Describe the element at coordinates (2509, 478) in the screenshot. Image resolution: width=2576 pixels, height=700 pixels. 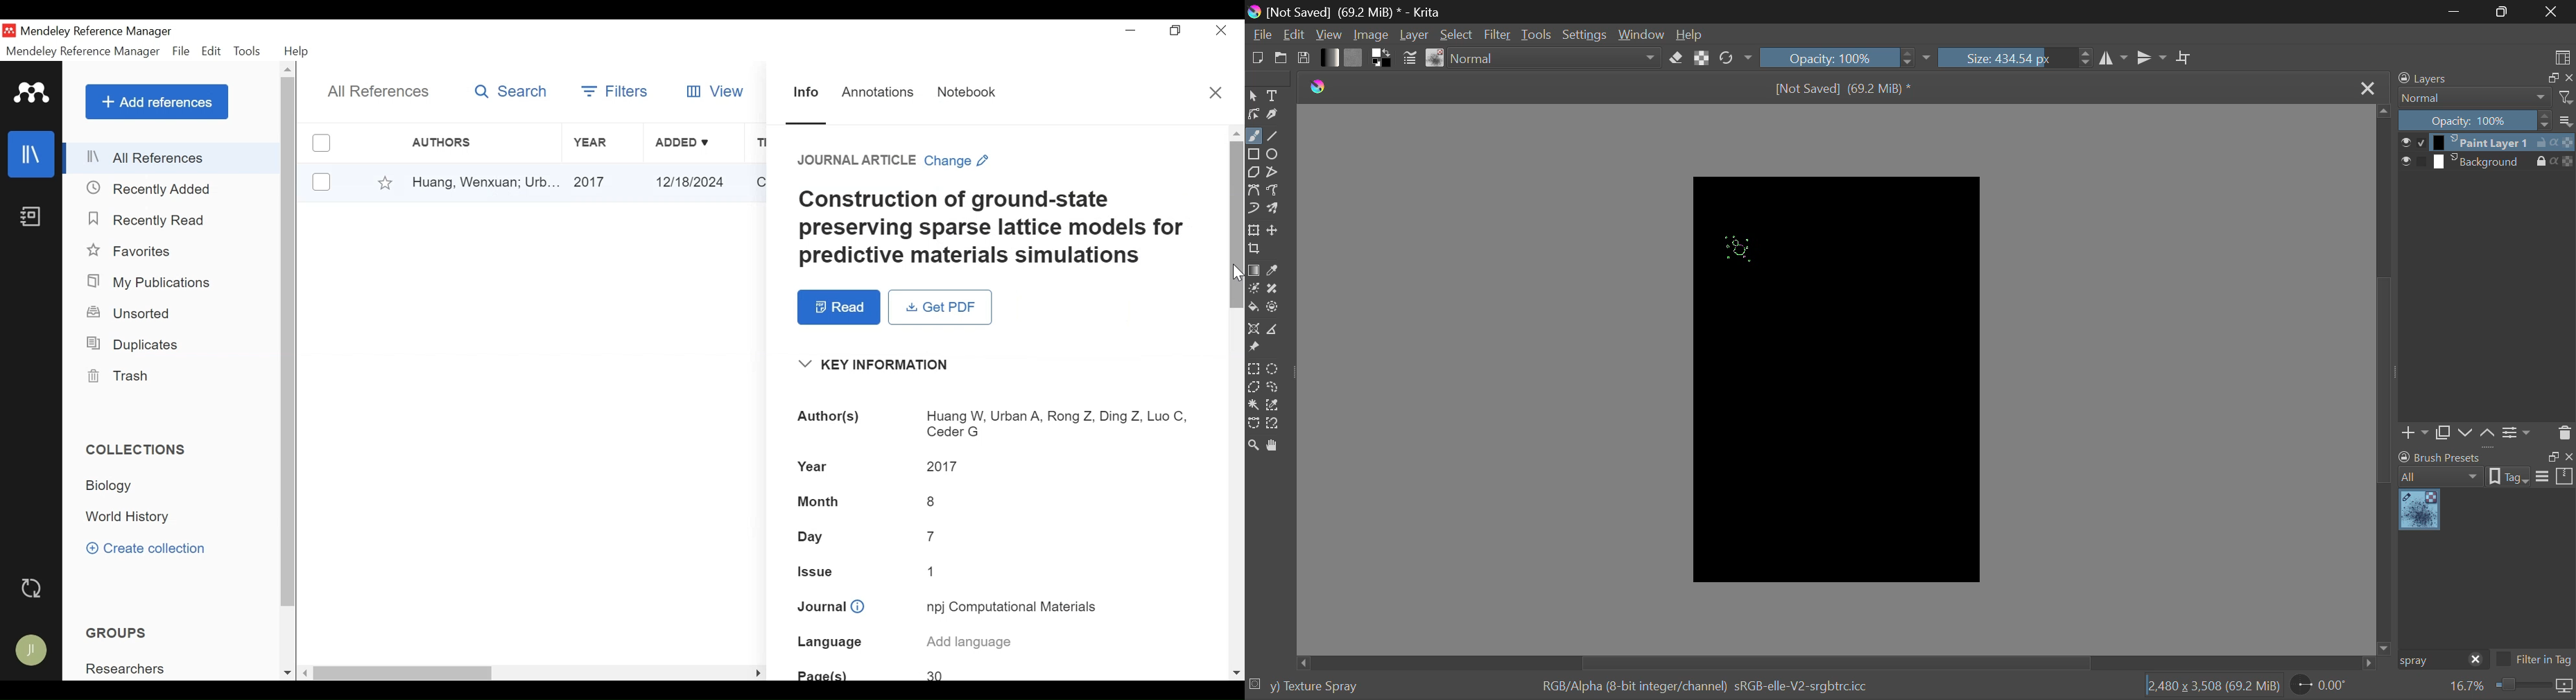
I see `tag` at that location.